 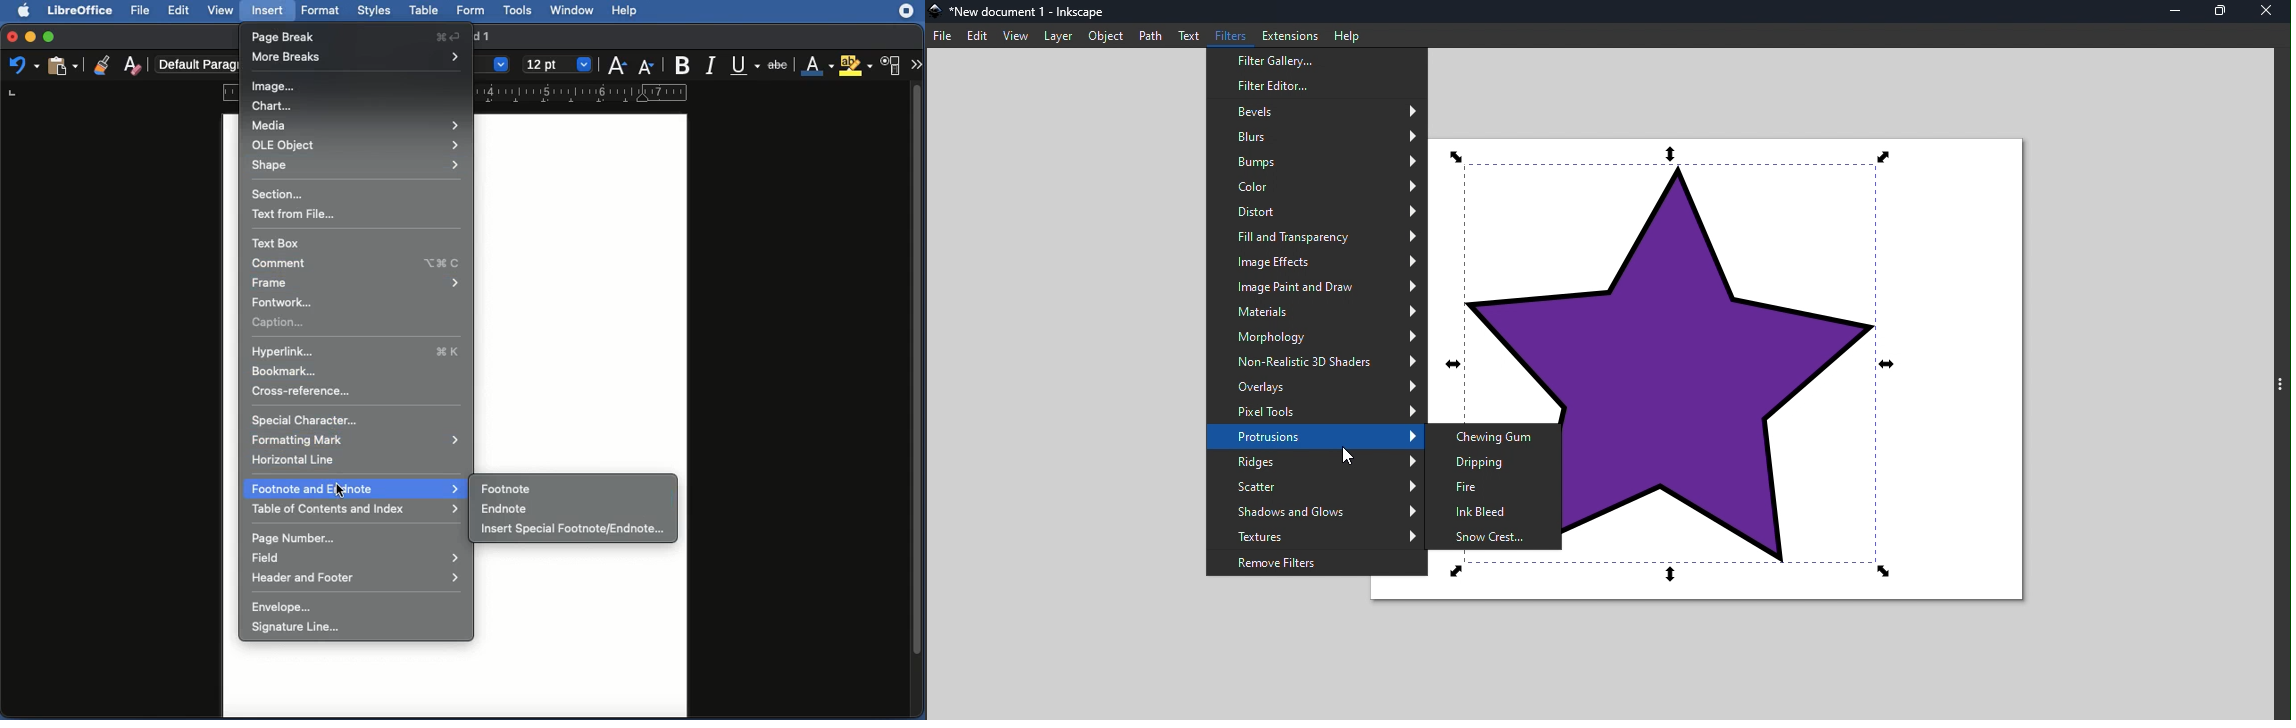 What do you see at coordinates (29, 36) in the screenshot?
I see `Minimize` at bounding box center [29, 36].